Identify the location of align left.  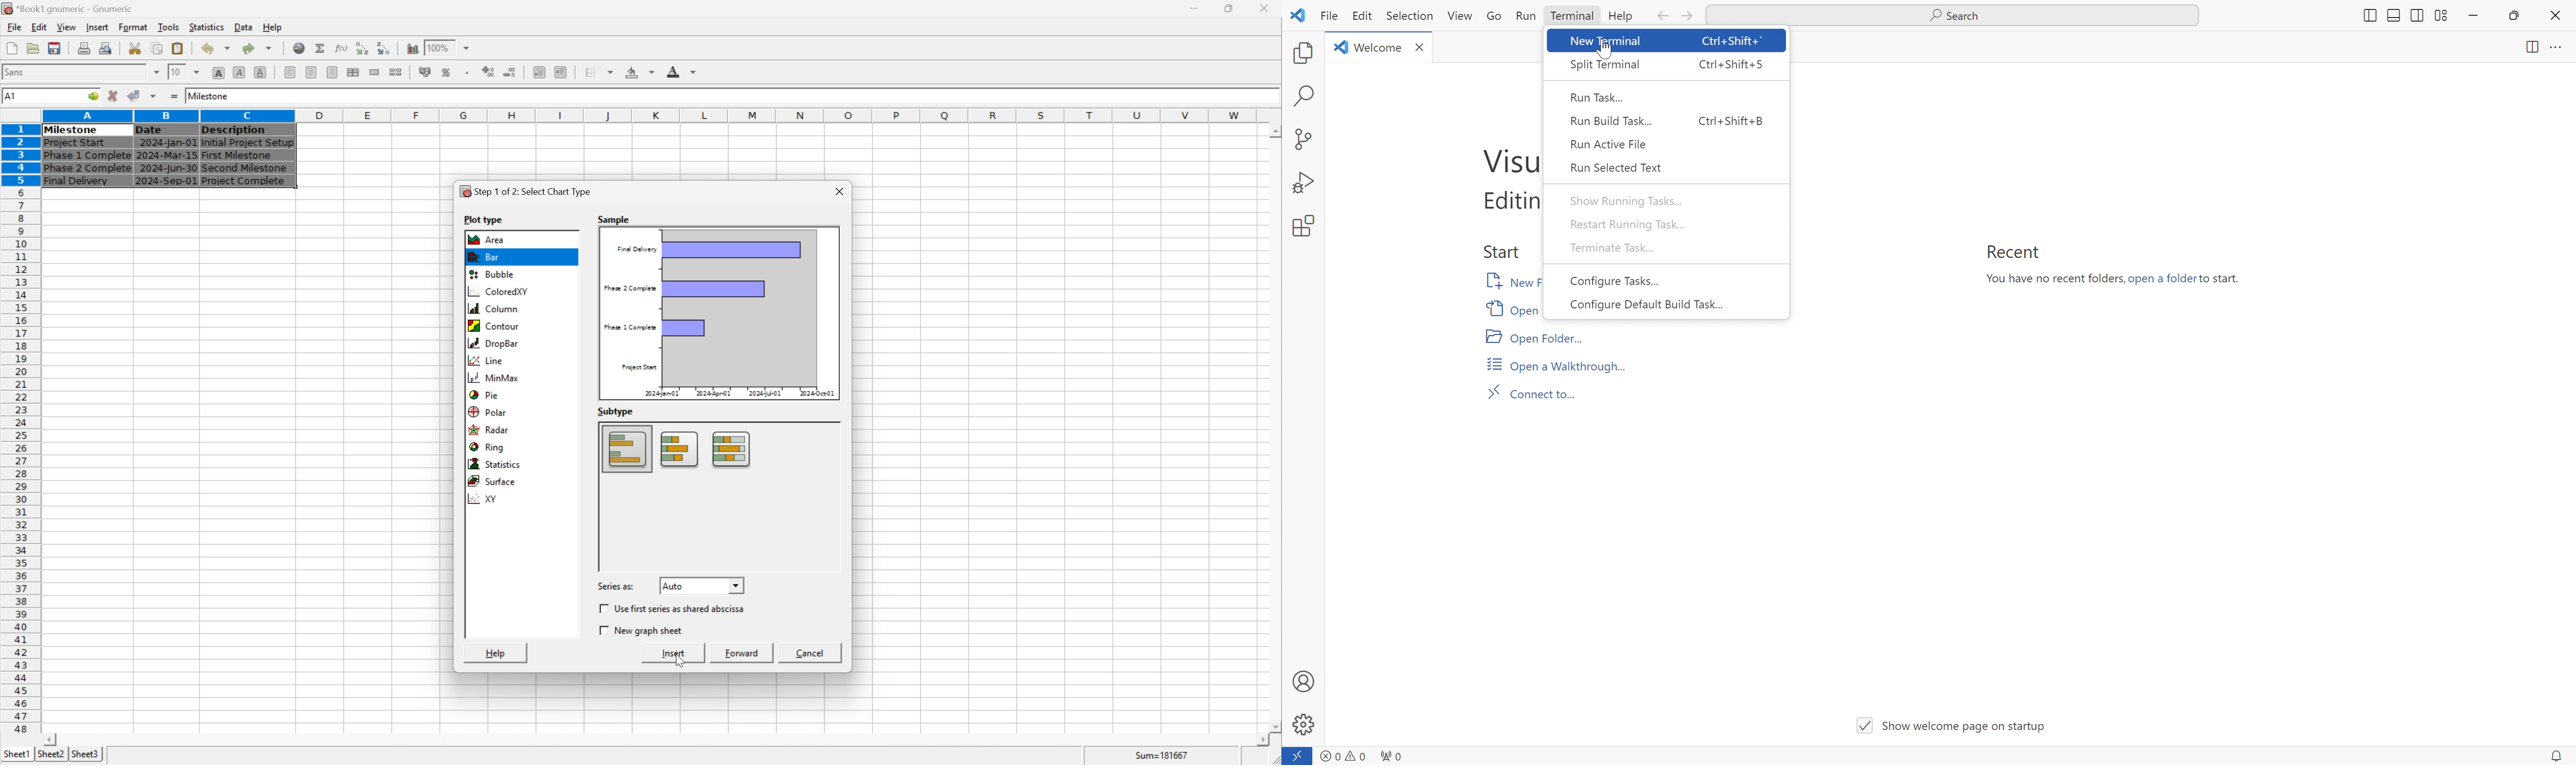
(291, 73).